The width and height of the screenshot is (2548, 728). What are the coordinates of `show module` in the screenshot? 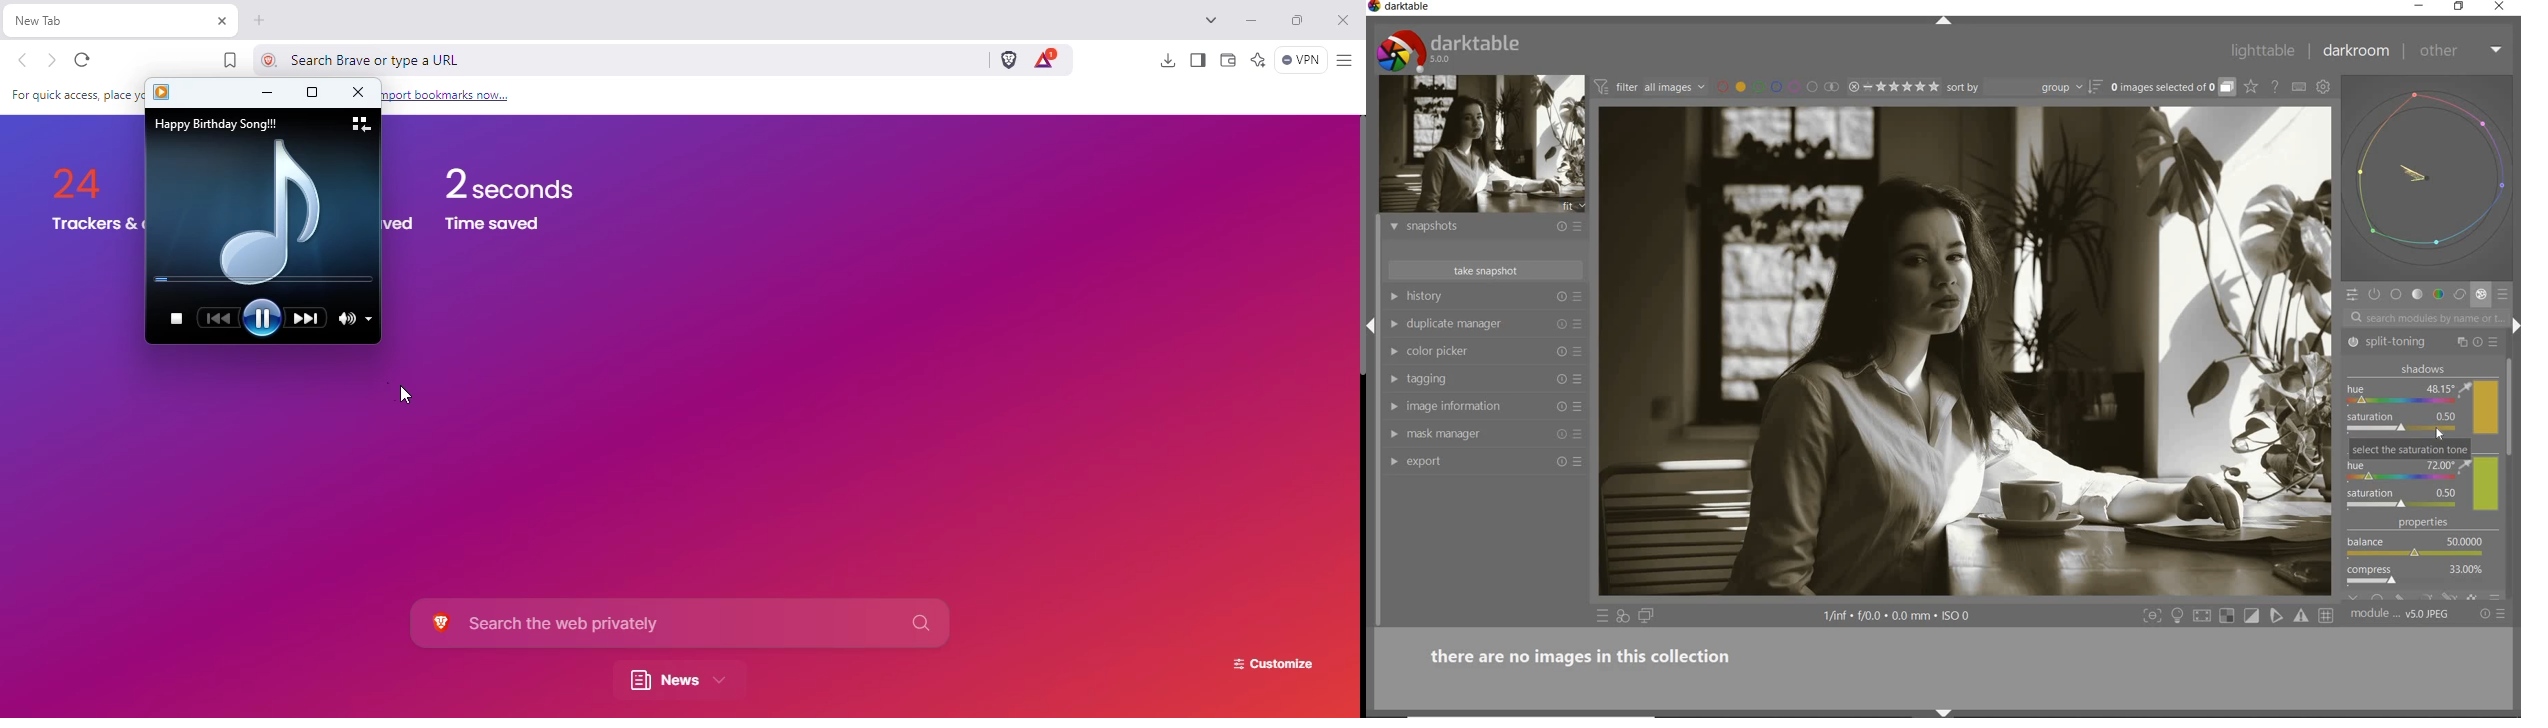 It's located at (1396, 352).